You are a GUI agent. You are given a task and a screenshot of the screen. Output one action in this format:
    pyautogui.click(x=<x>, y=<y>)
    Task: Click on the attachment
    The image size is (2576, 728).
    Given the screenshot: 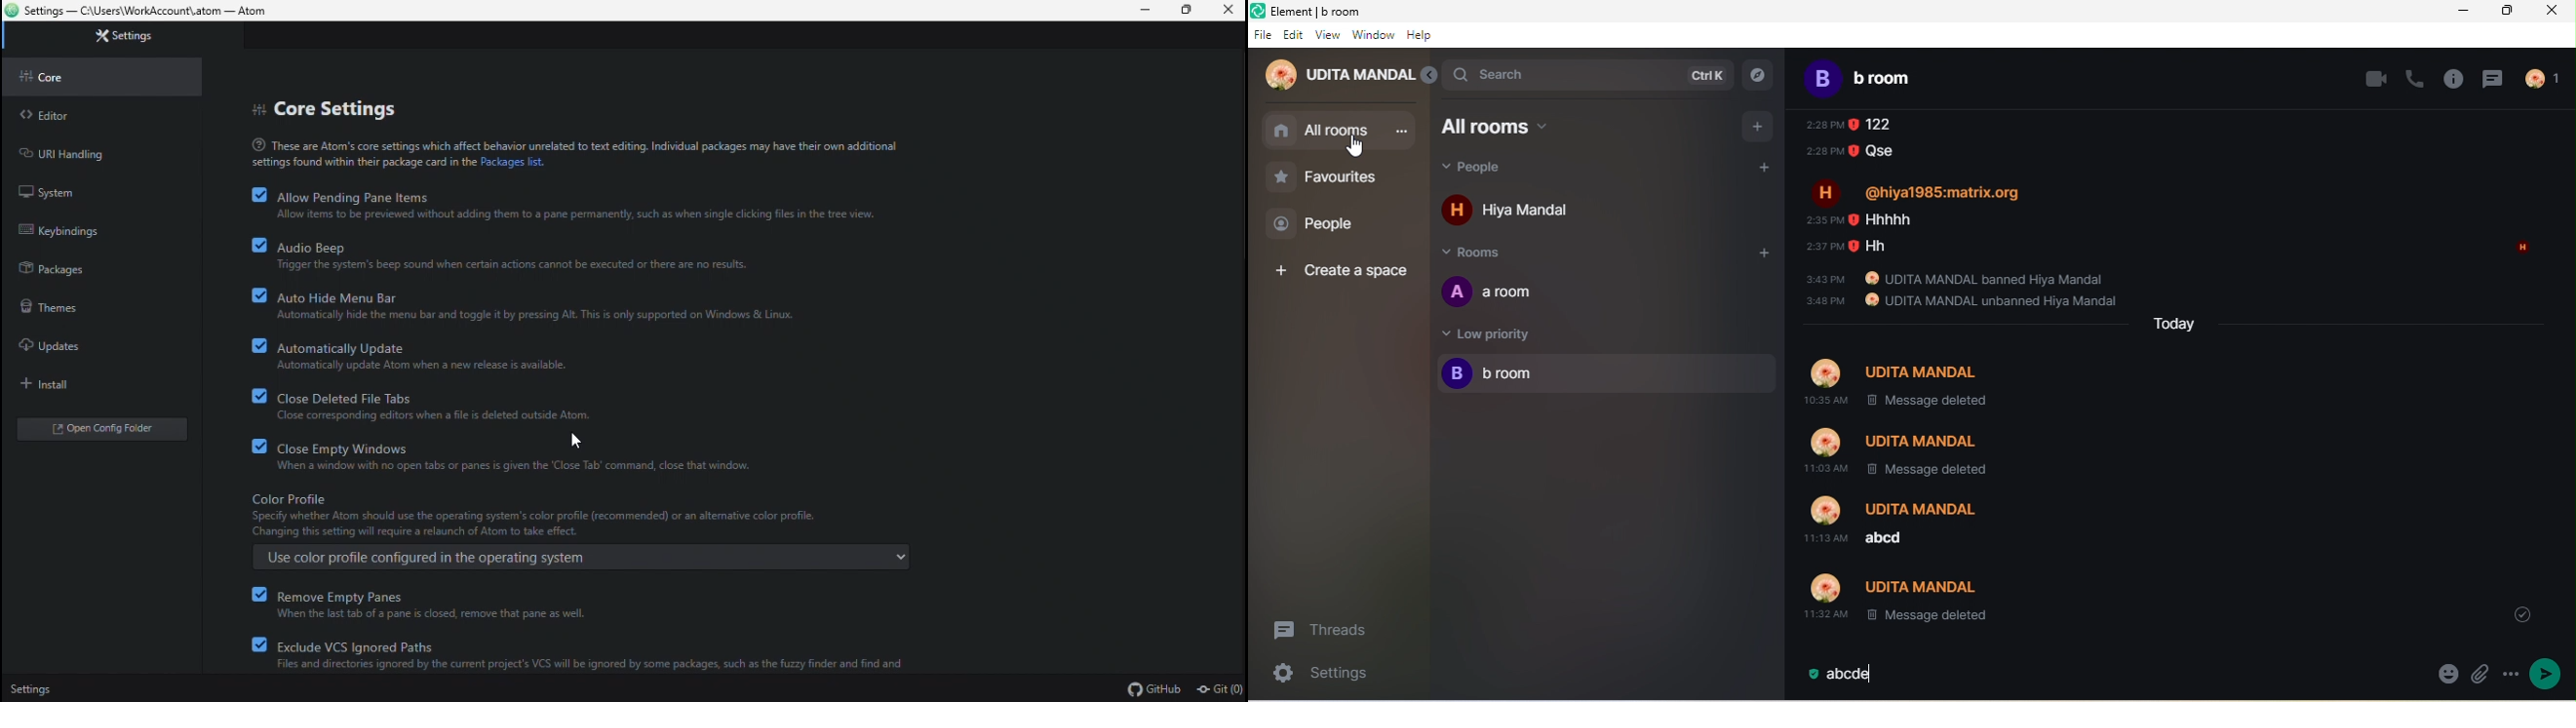 What is the action you would take?
    pyautogui.click(x=2478, y=675)
    